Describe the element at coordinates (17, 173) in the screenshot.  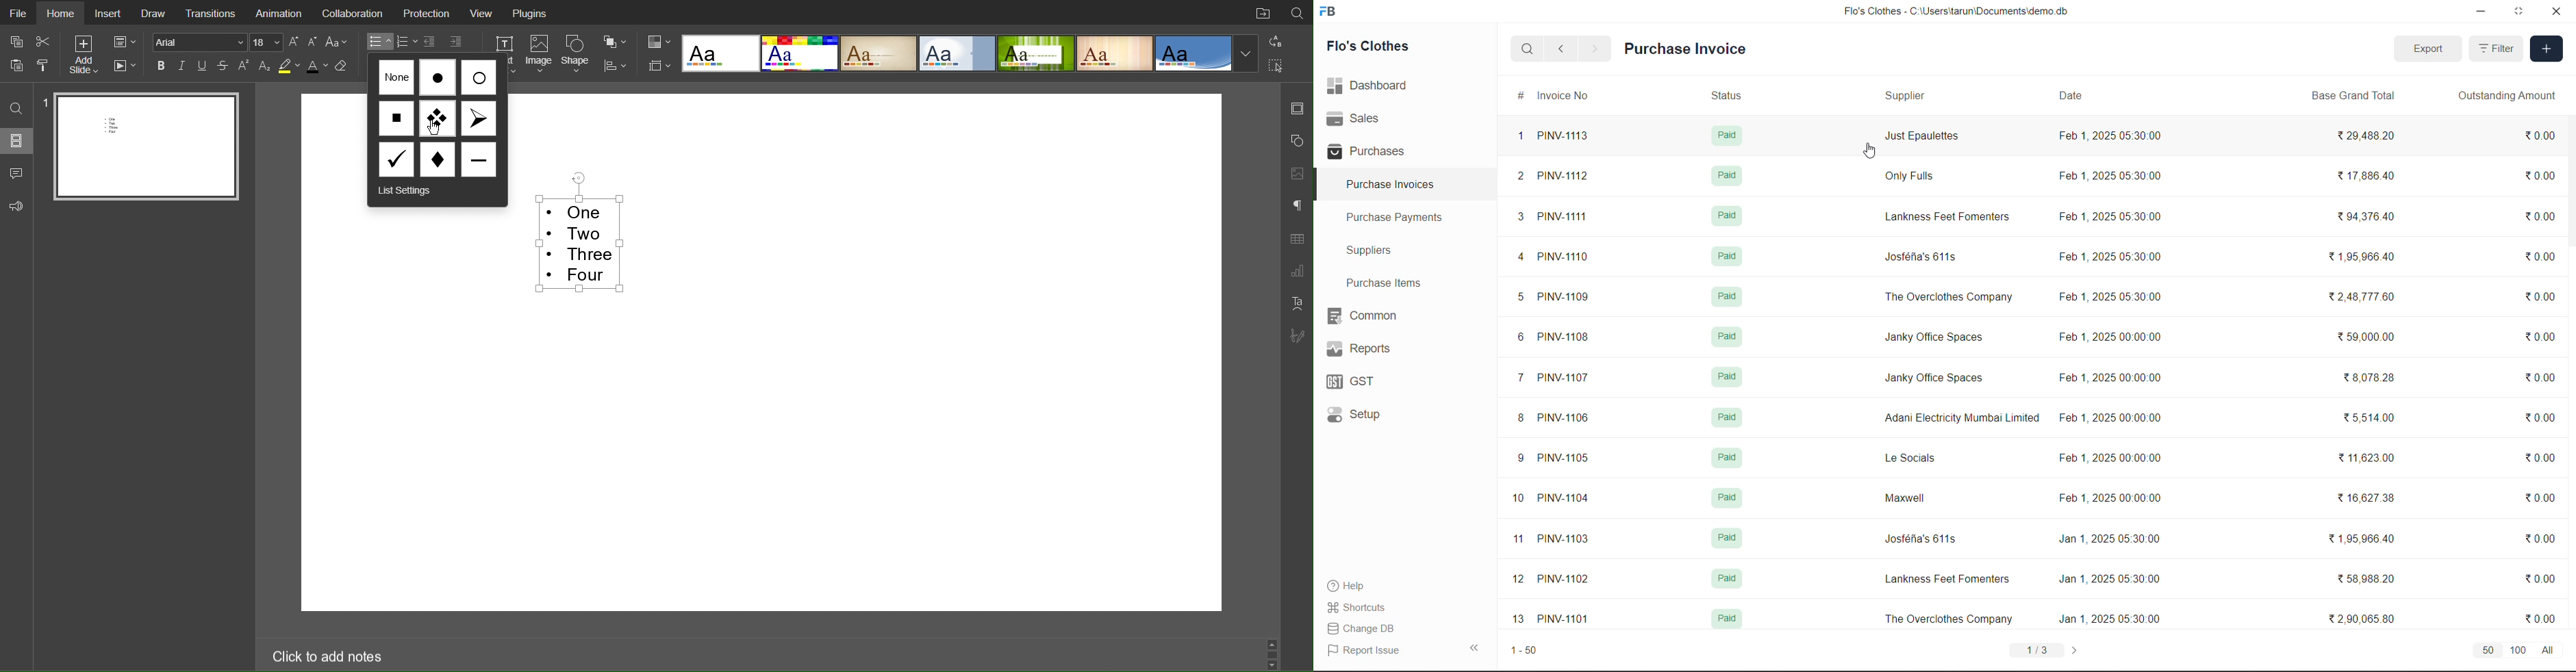
I see `Comment` at that location.